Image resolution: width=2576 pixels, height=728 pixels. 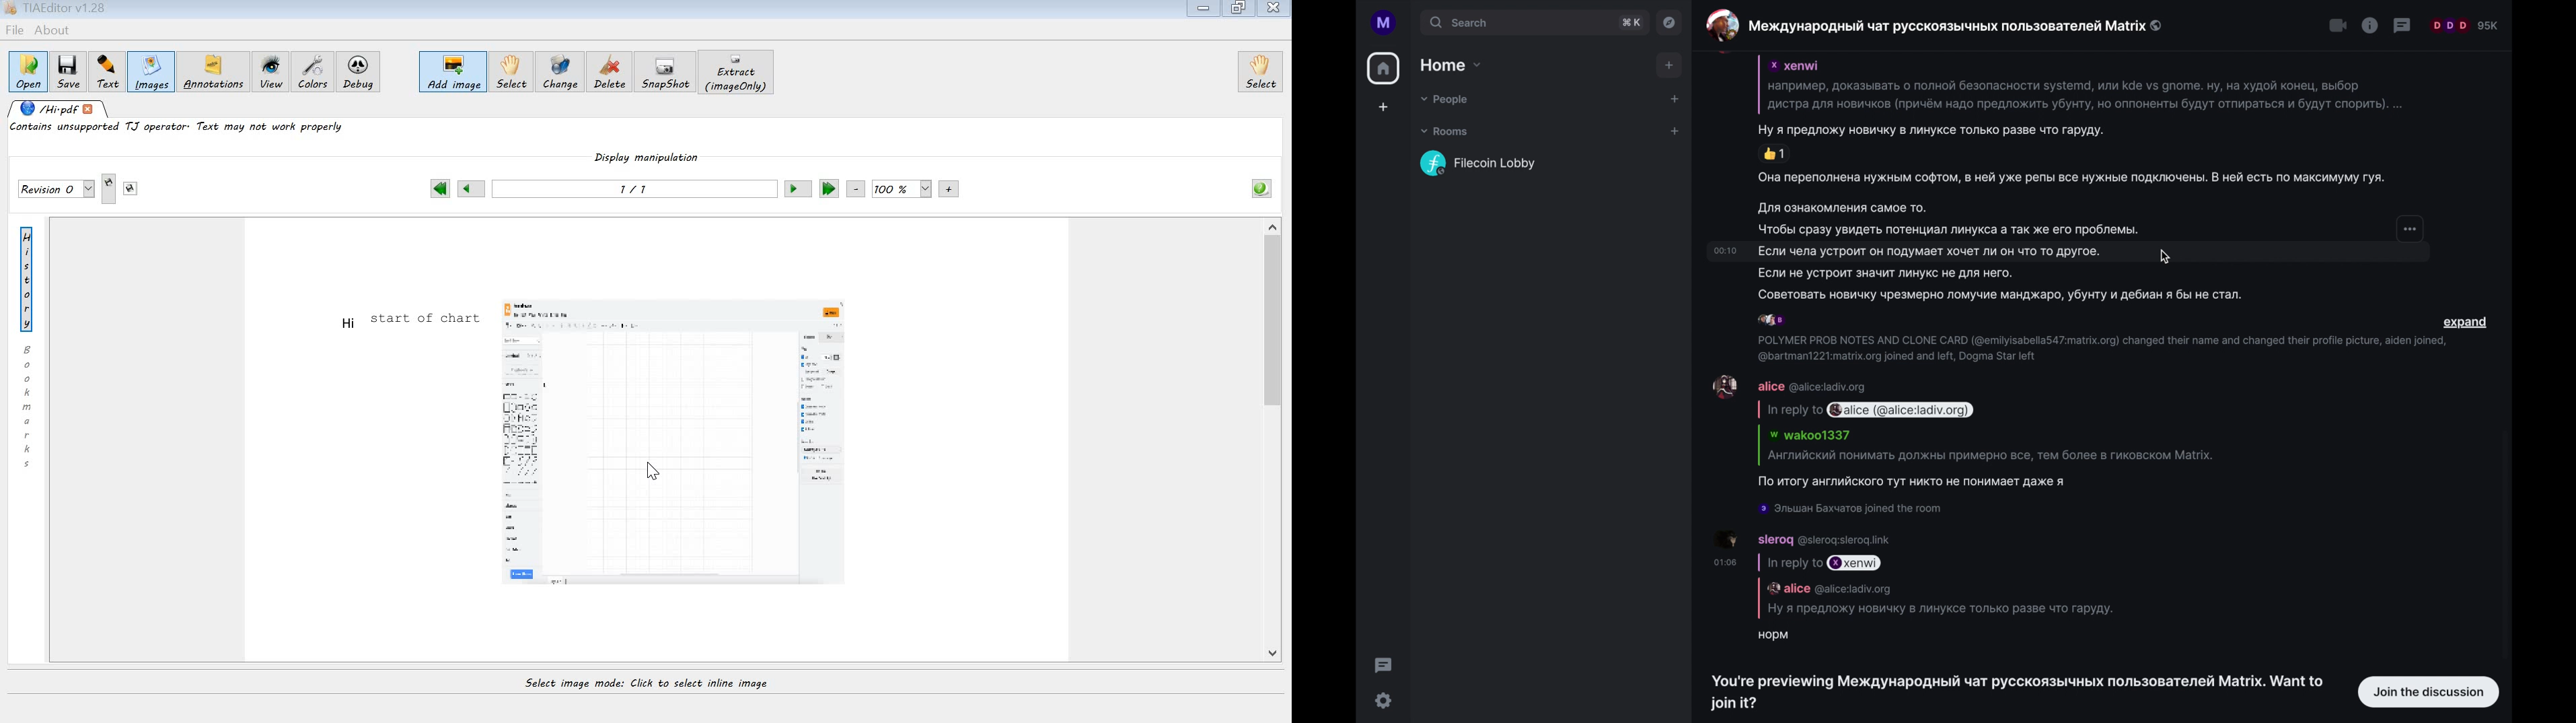 I want to click on video calls, so click(x=2339, y=25).